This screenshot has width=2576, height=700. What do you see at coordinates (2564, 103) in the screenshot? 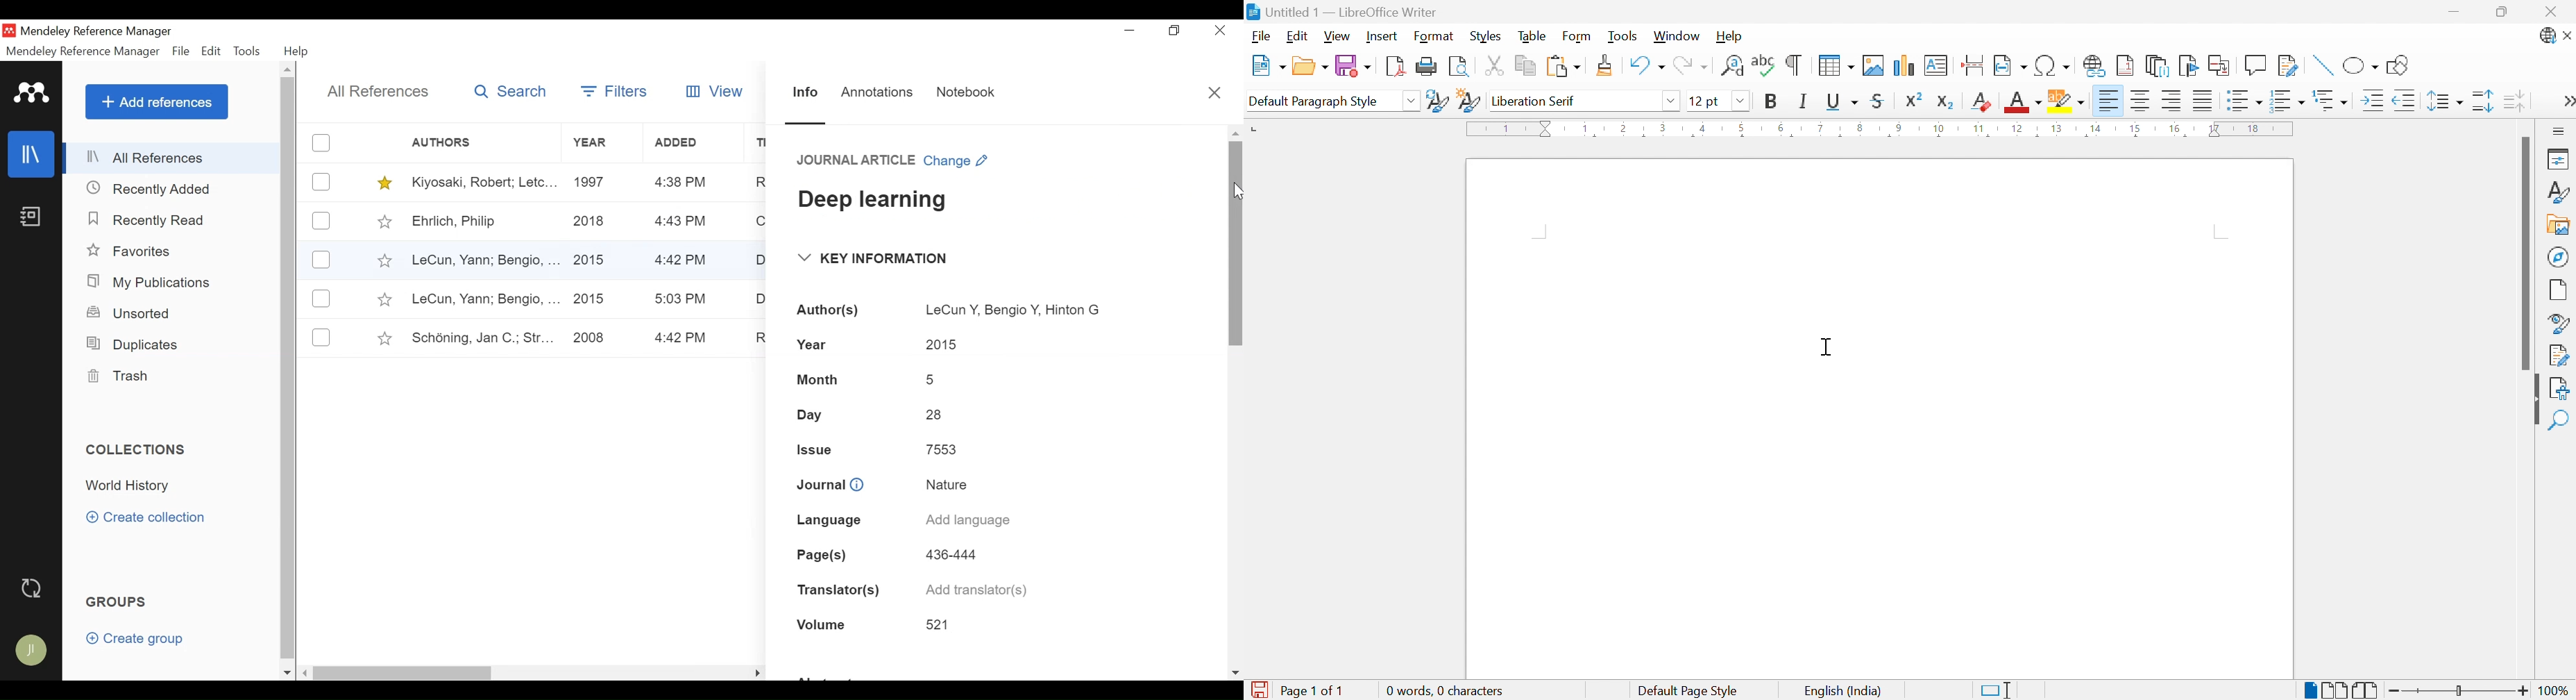
I see `More` at bounding box center [2564, 103].